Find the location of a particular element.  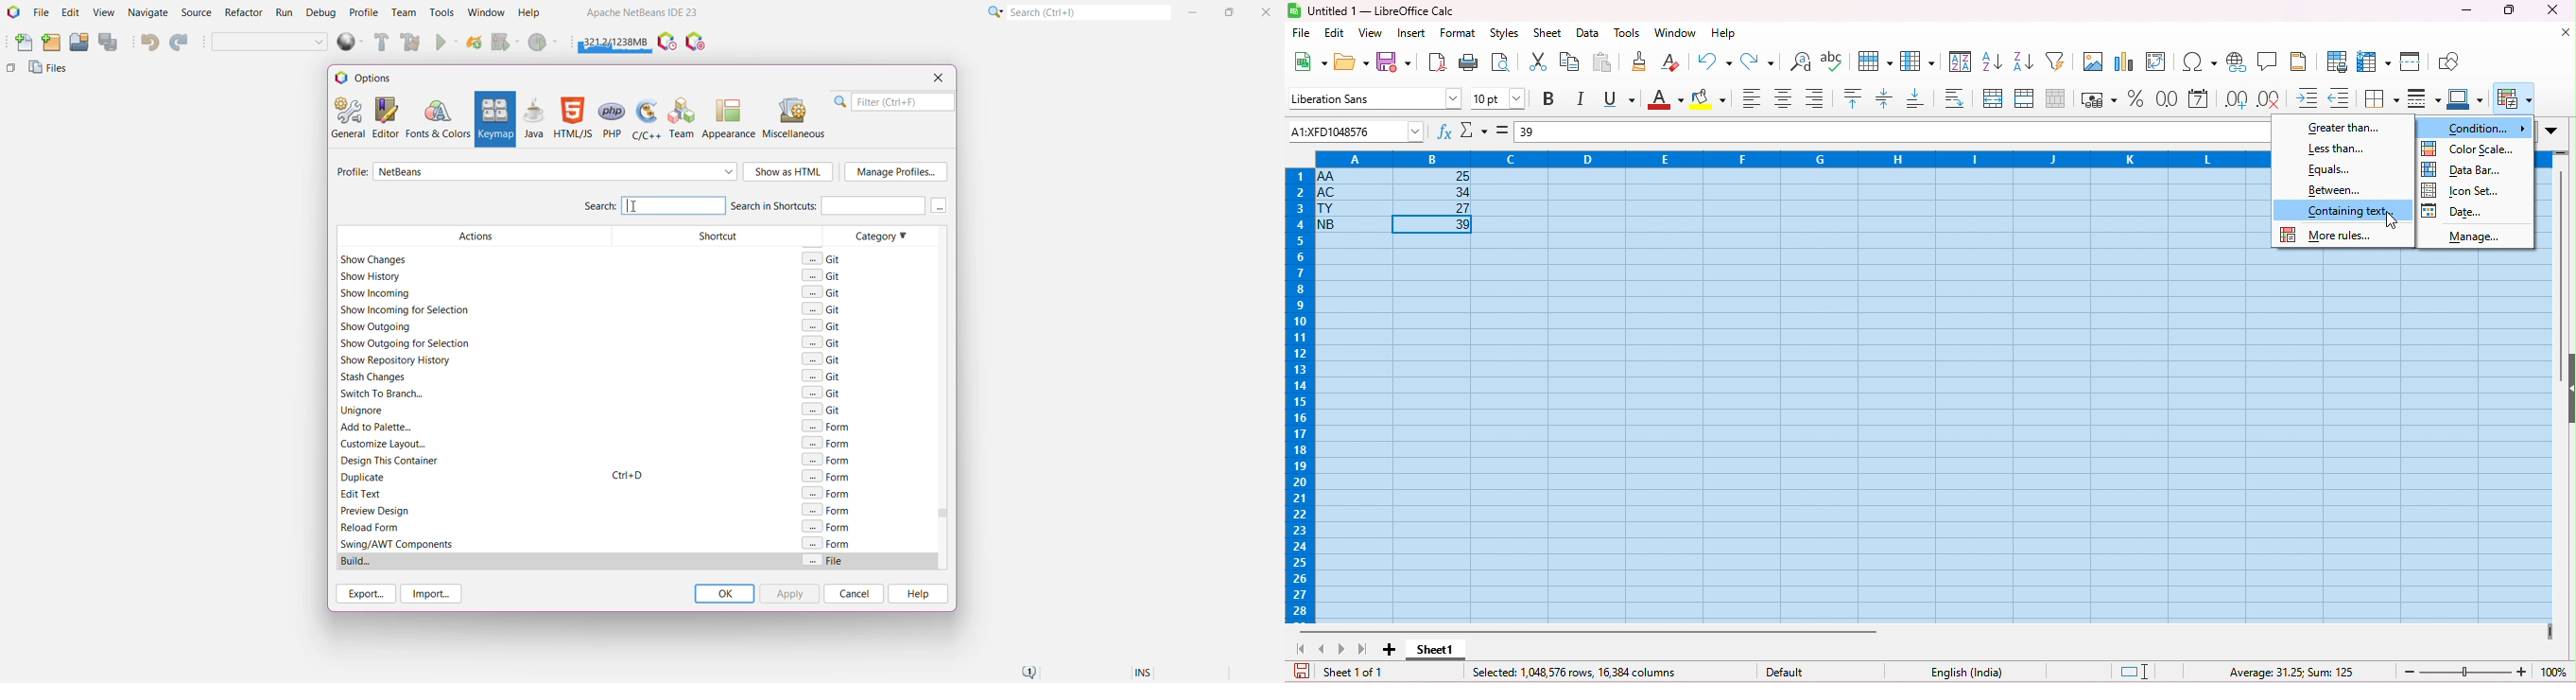

default is located at coordinates (1791, 673).